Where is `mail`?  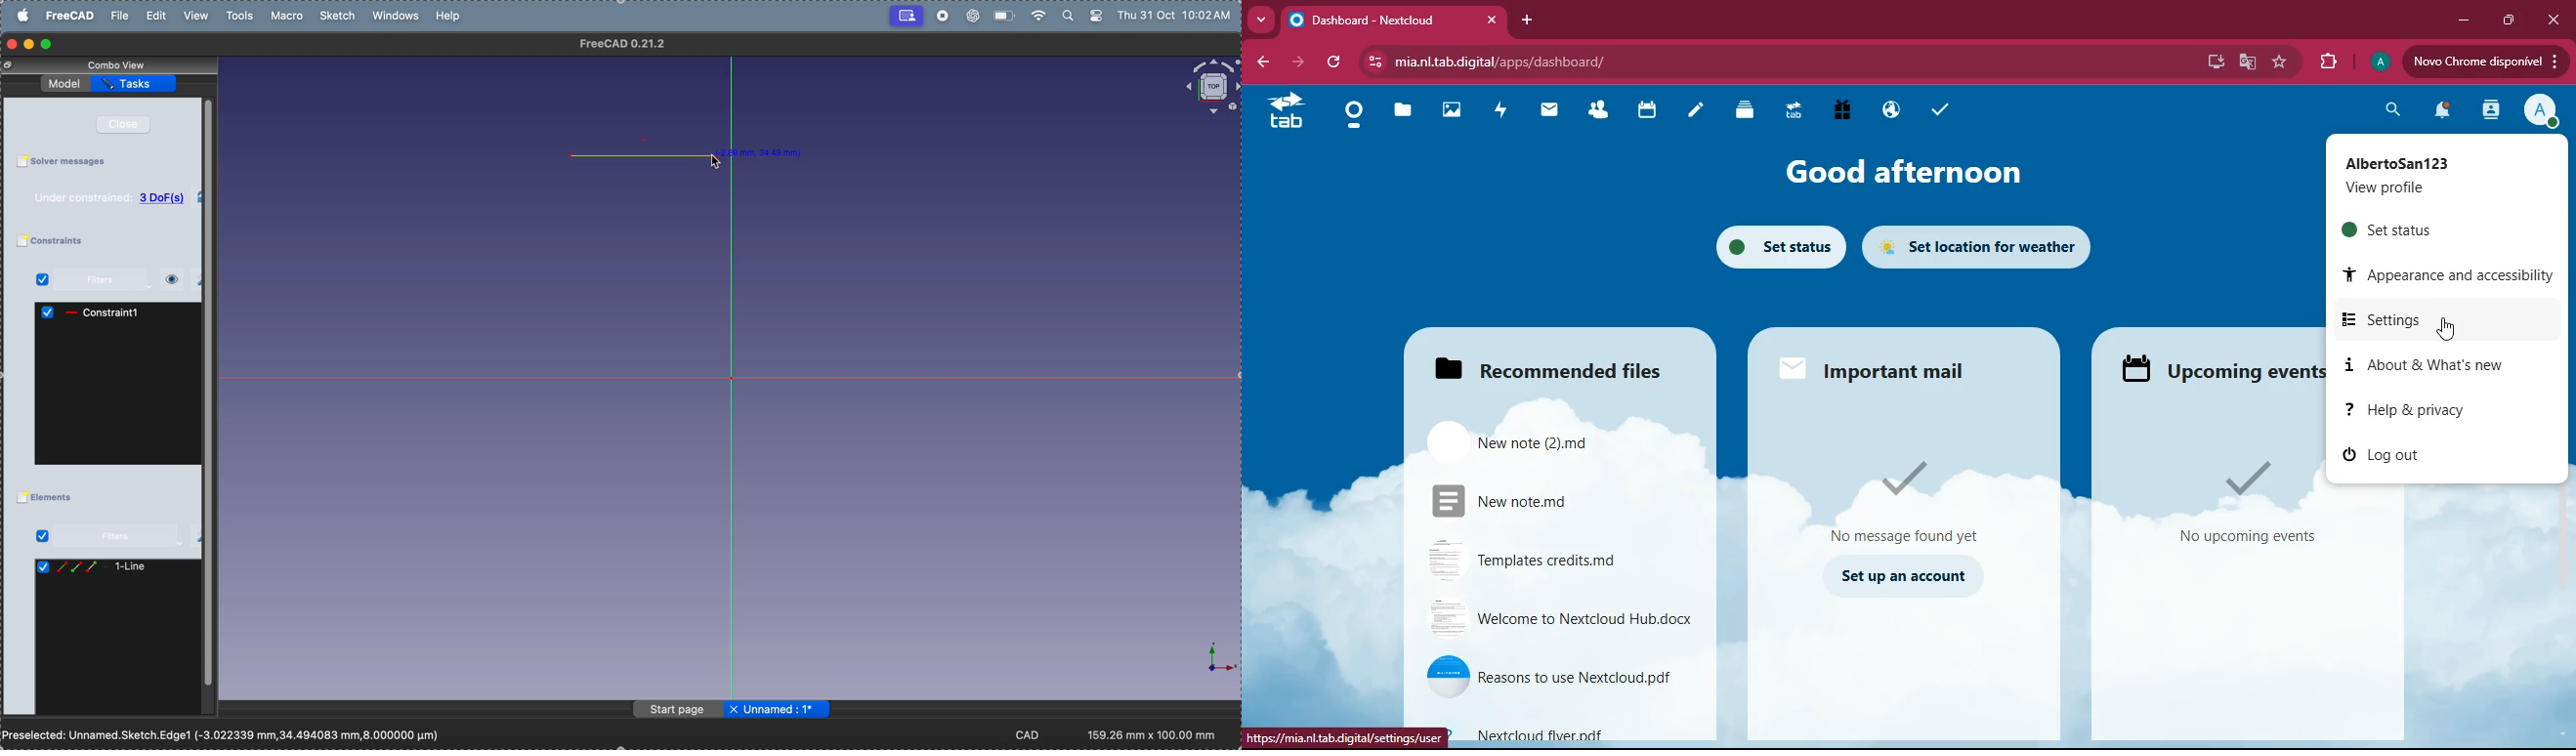
mail is located at coordinates (1549, 109).